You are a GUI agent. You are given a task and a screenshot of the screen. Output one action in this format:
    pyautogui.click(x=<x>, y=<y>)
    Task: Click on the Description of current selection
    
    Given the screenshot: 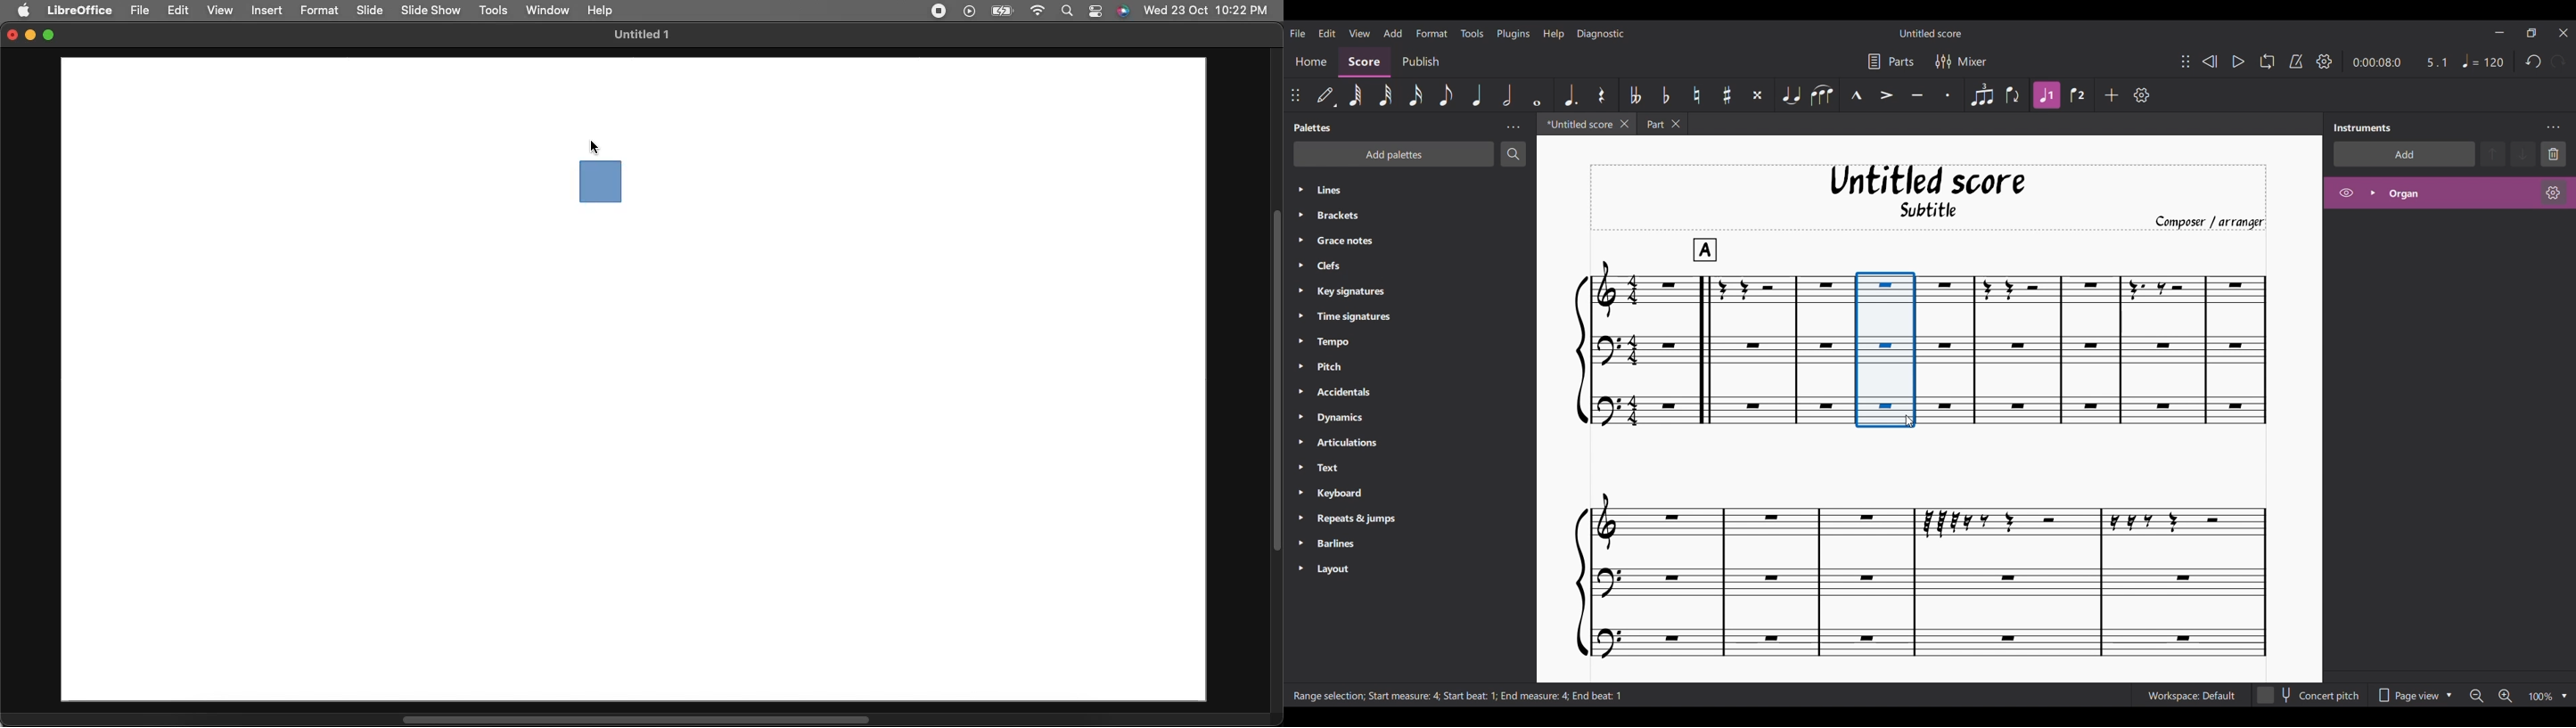 What is the action you would take?
    pyautogui.click(x=1459, y=696)
    